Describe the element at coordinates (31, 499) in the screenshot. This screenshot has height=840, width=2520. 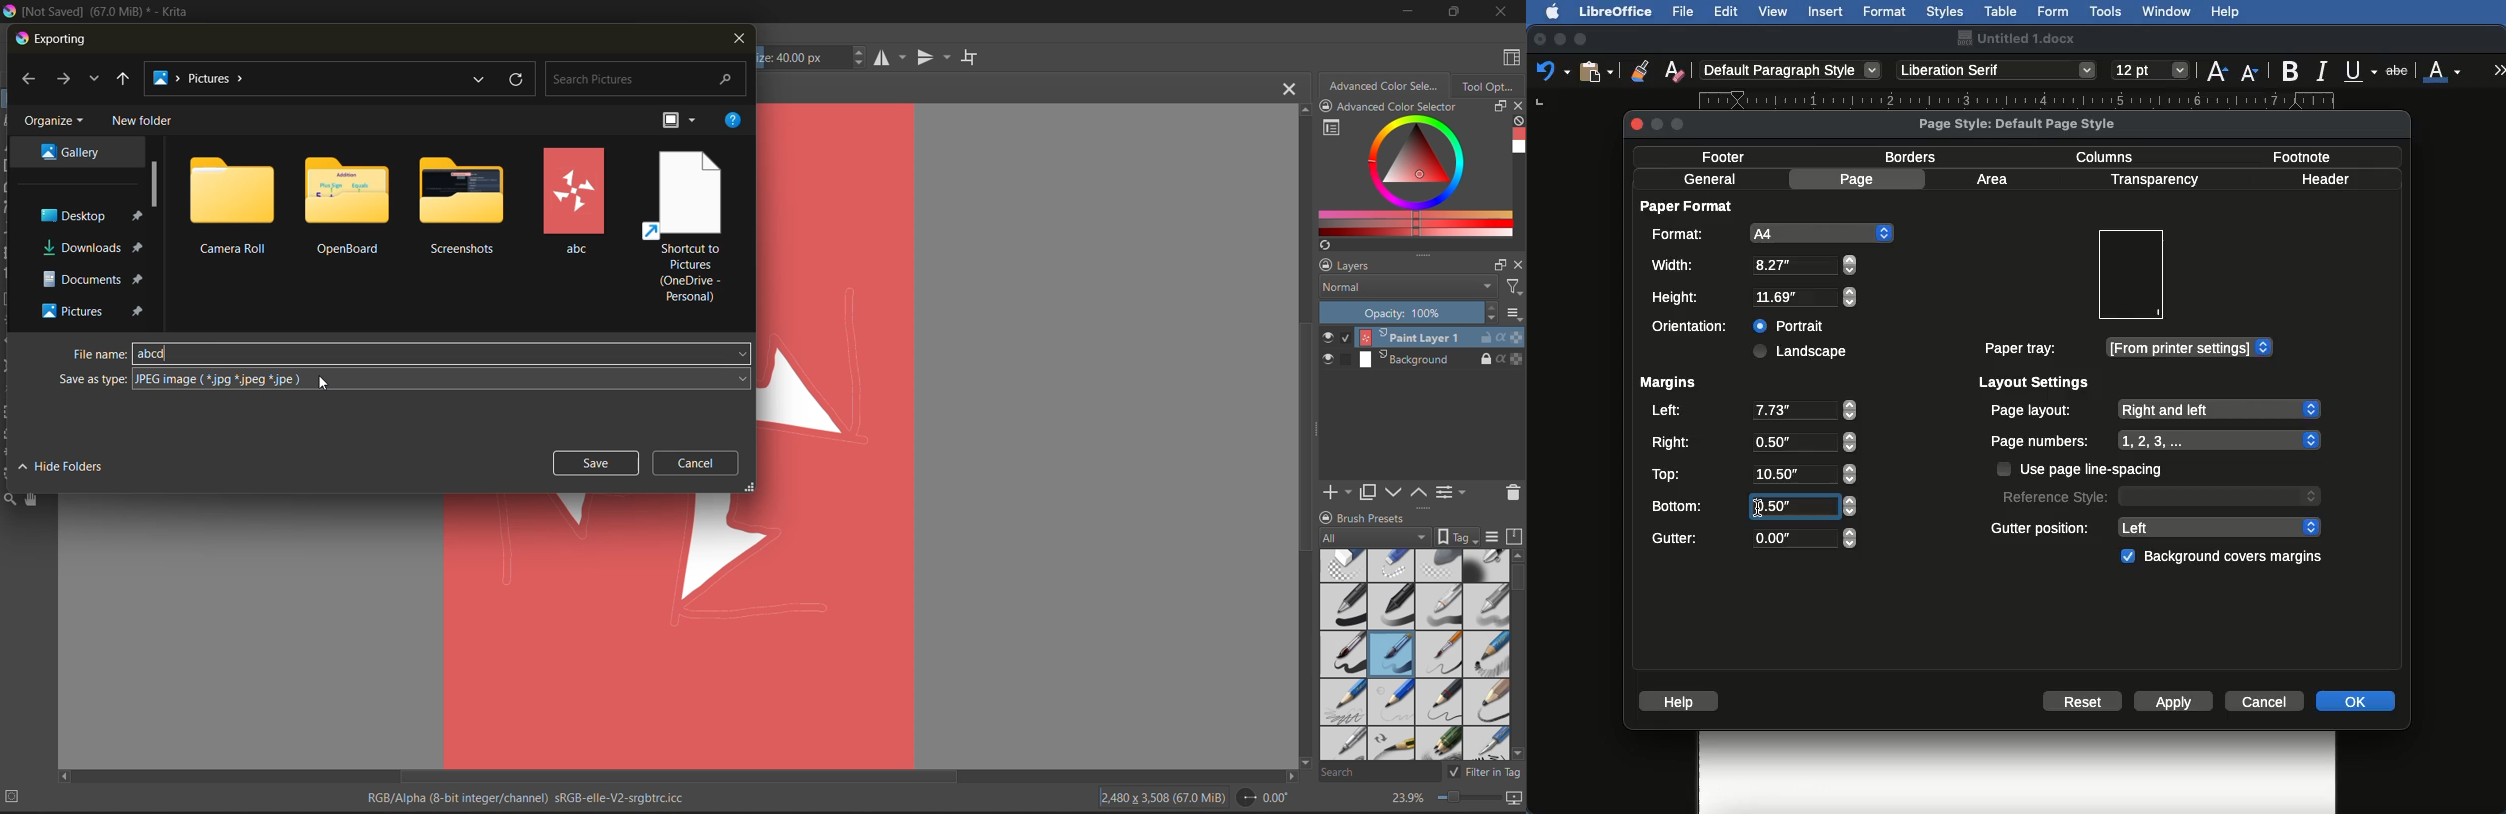
I see `tools` at that location.